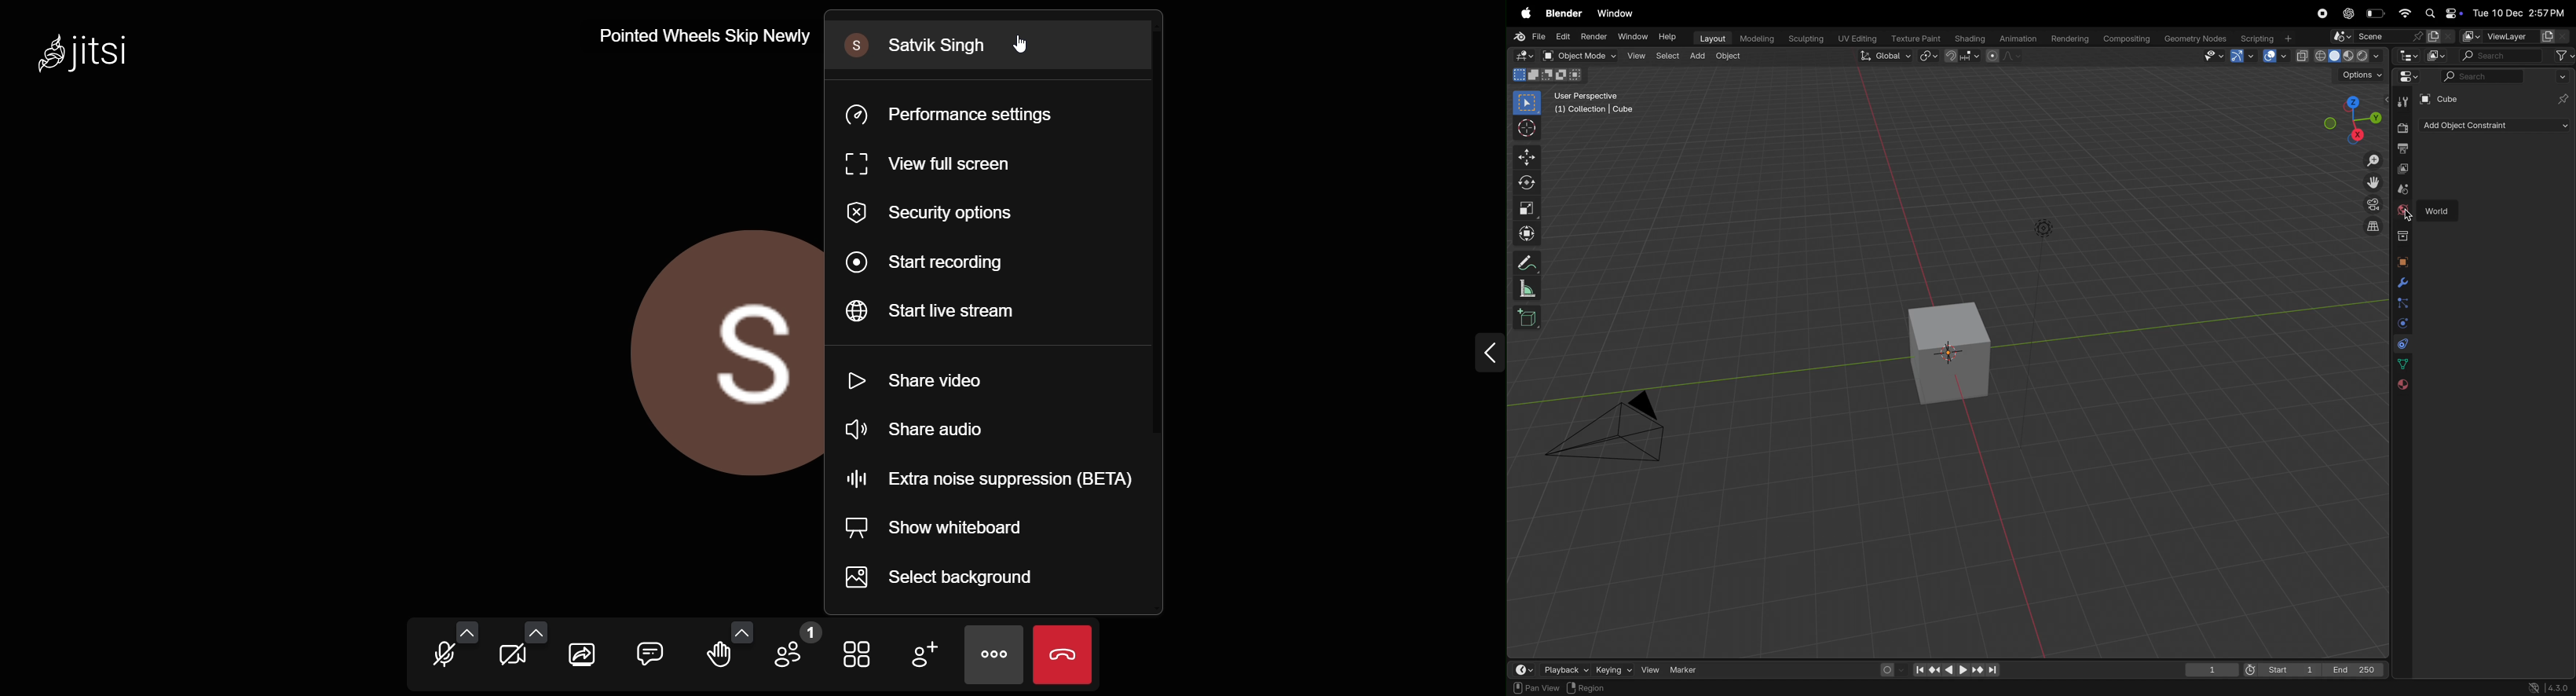 Image resolution: width=2576 pixels, height=700 pixels. I want to click on extra noise suppression (BETA), so click(992, 486).